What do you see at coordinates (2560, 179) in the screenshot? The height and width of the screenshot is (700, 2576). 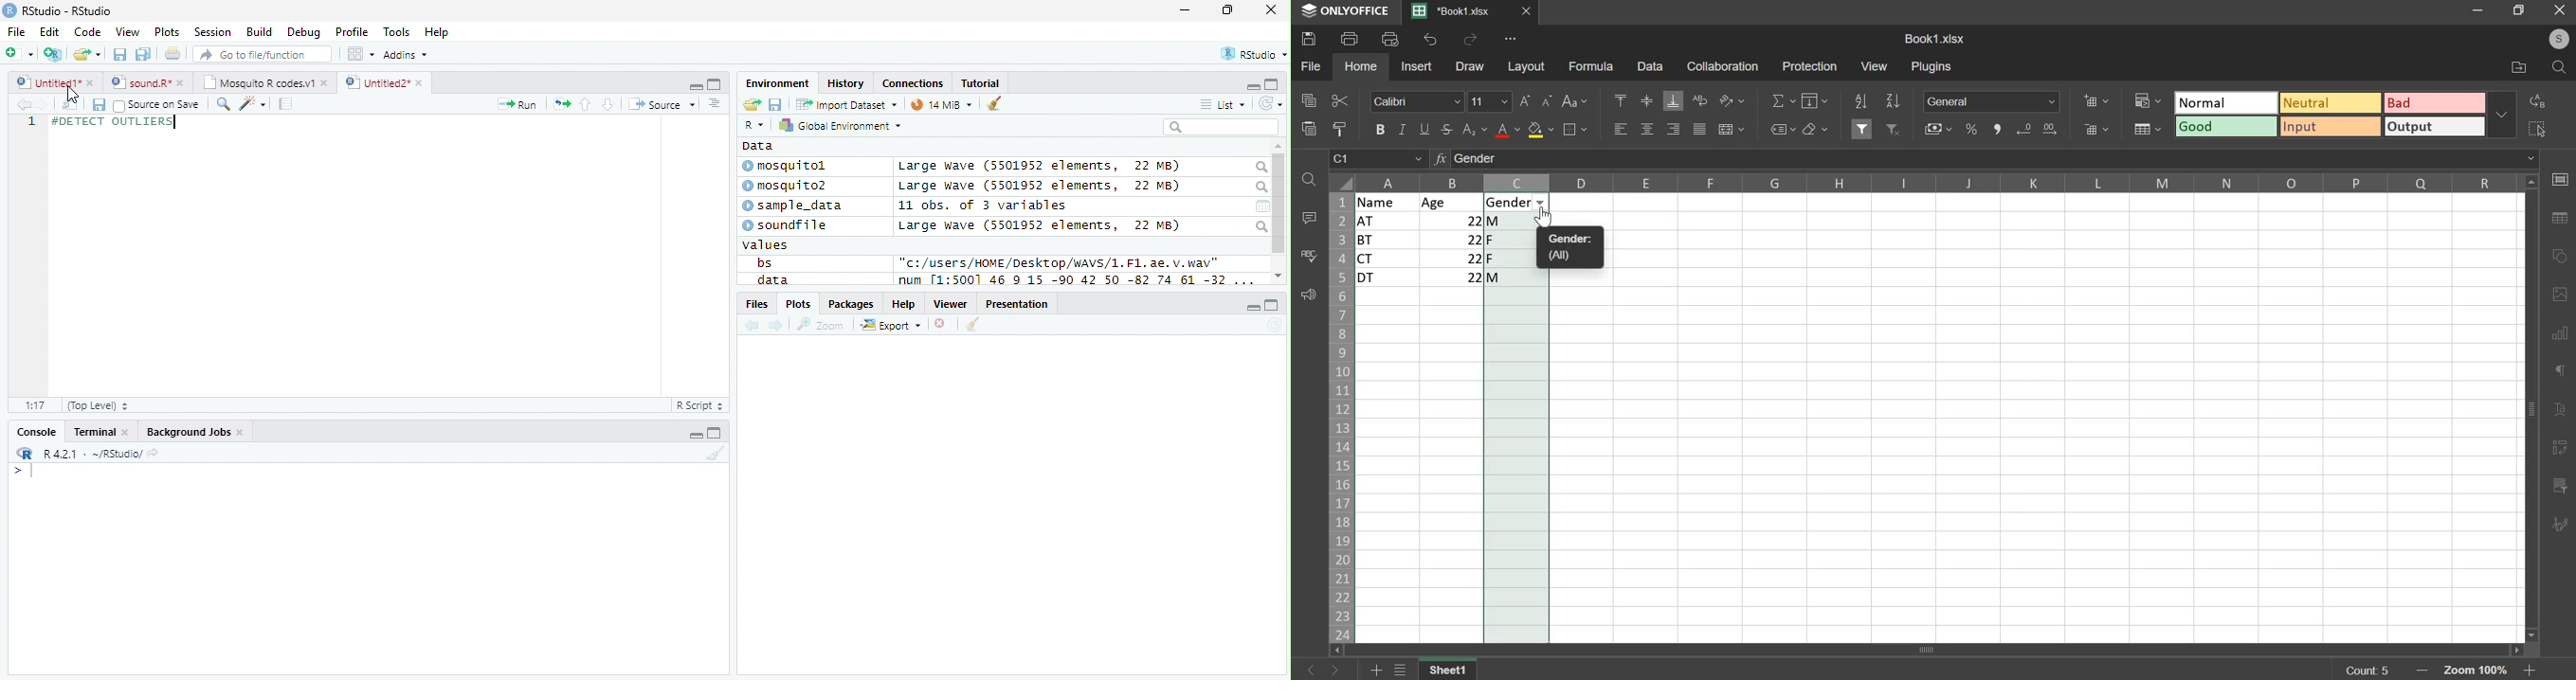 I see `cell settings` at bounding box center [2560, 179].